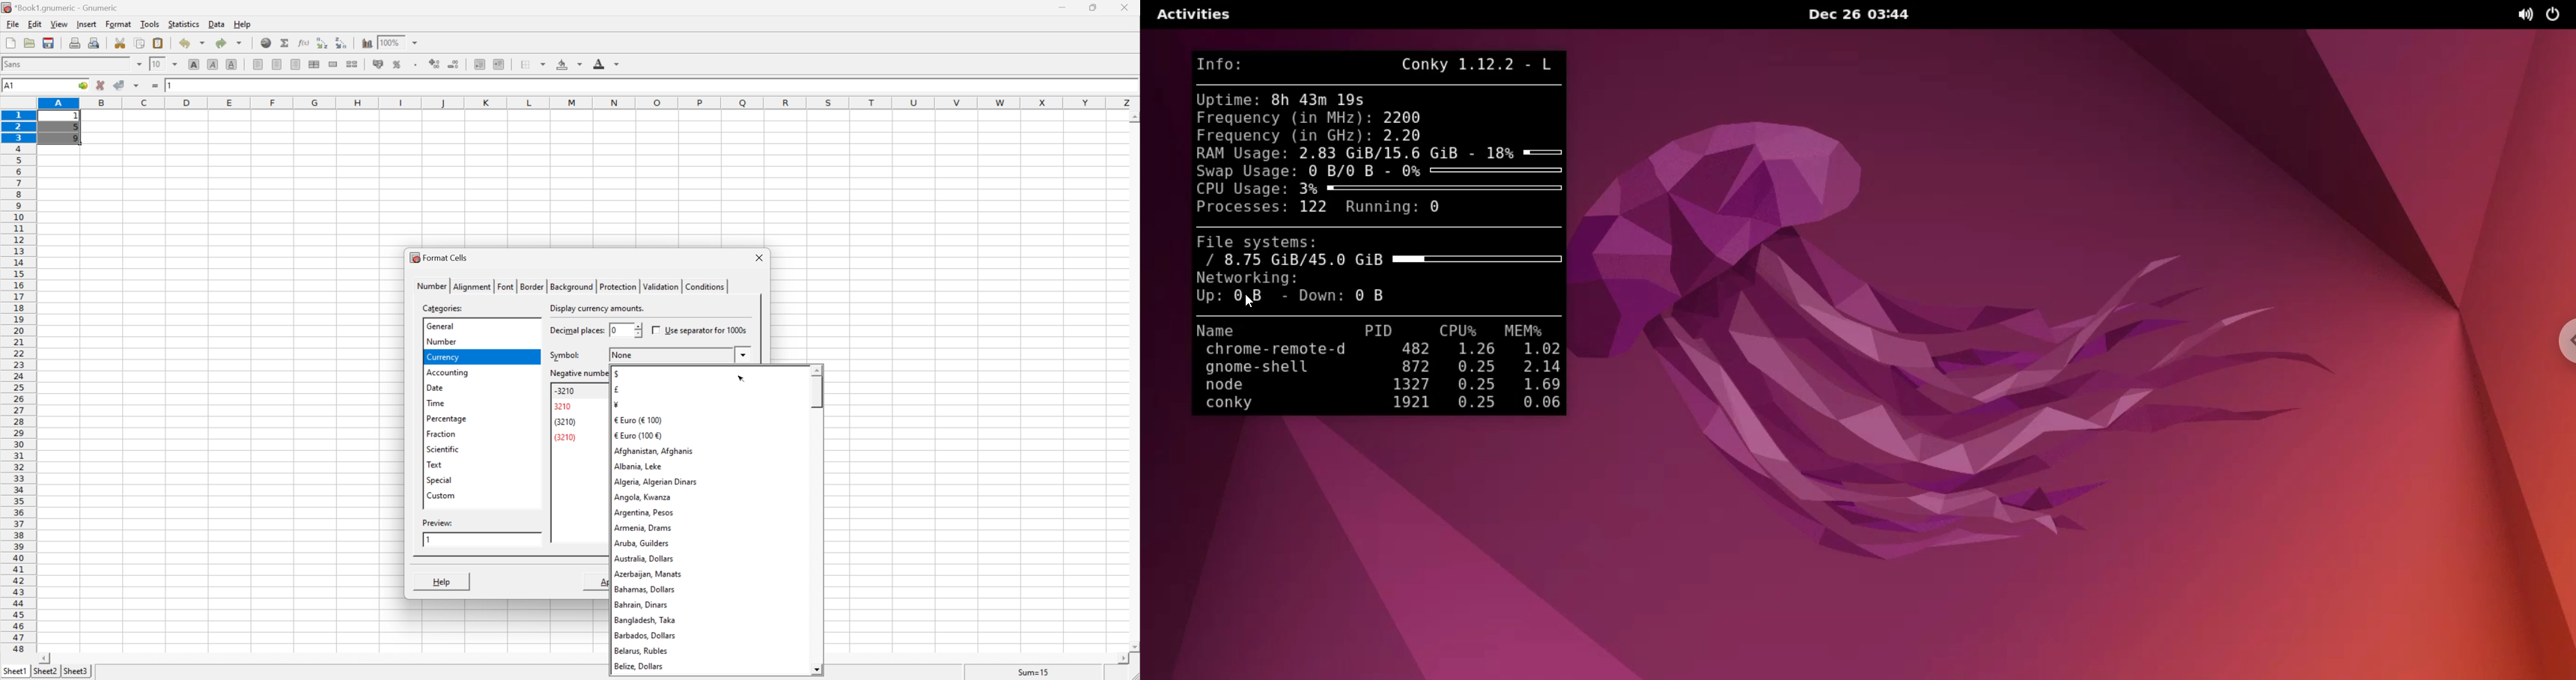 This screenshot has height=700, width=2576. What do you see at coordinates (565, 355) in the screenshot?
I see `symbol:` at bounding box center [565, 355].